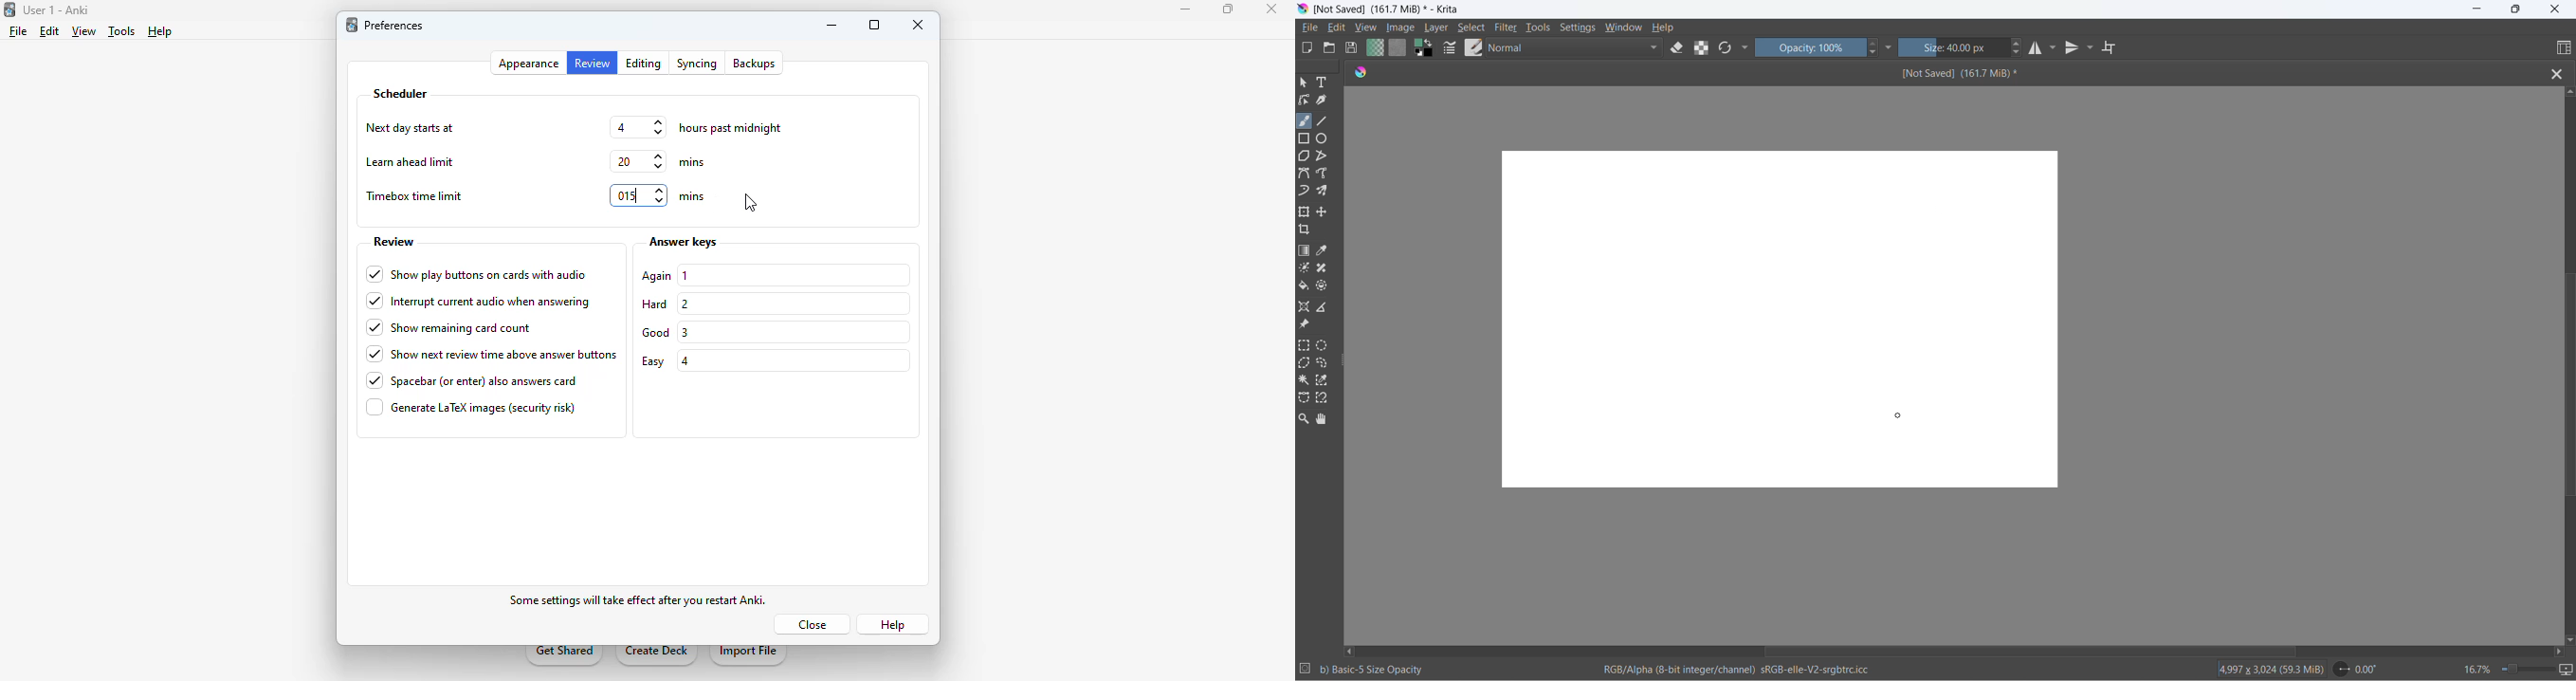 This screenshot has width=2576, height=700. What do you see at coordinates (1228, 9) in the screenshot?
I see `maximize` at bounding box center [1228, 9].